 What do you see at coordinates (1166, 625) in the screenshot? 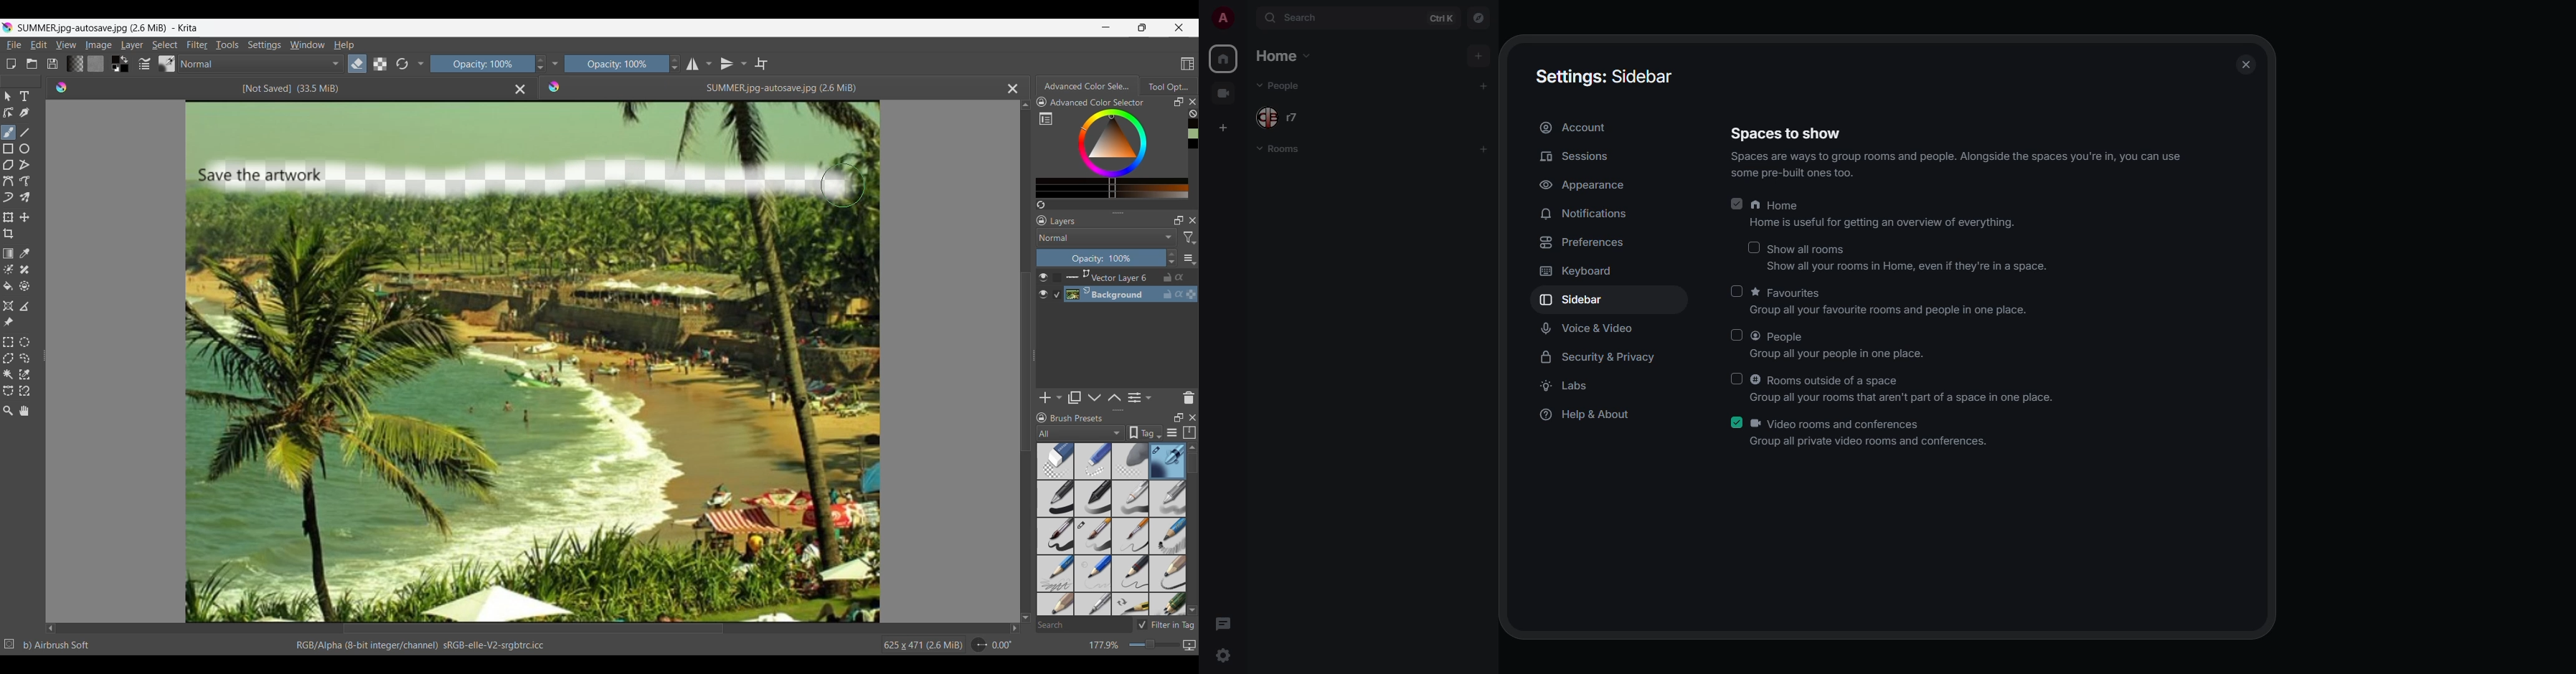
I see `Filter in Tag` at bounding box center [1166, 625].